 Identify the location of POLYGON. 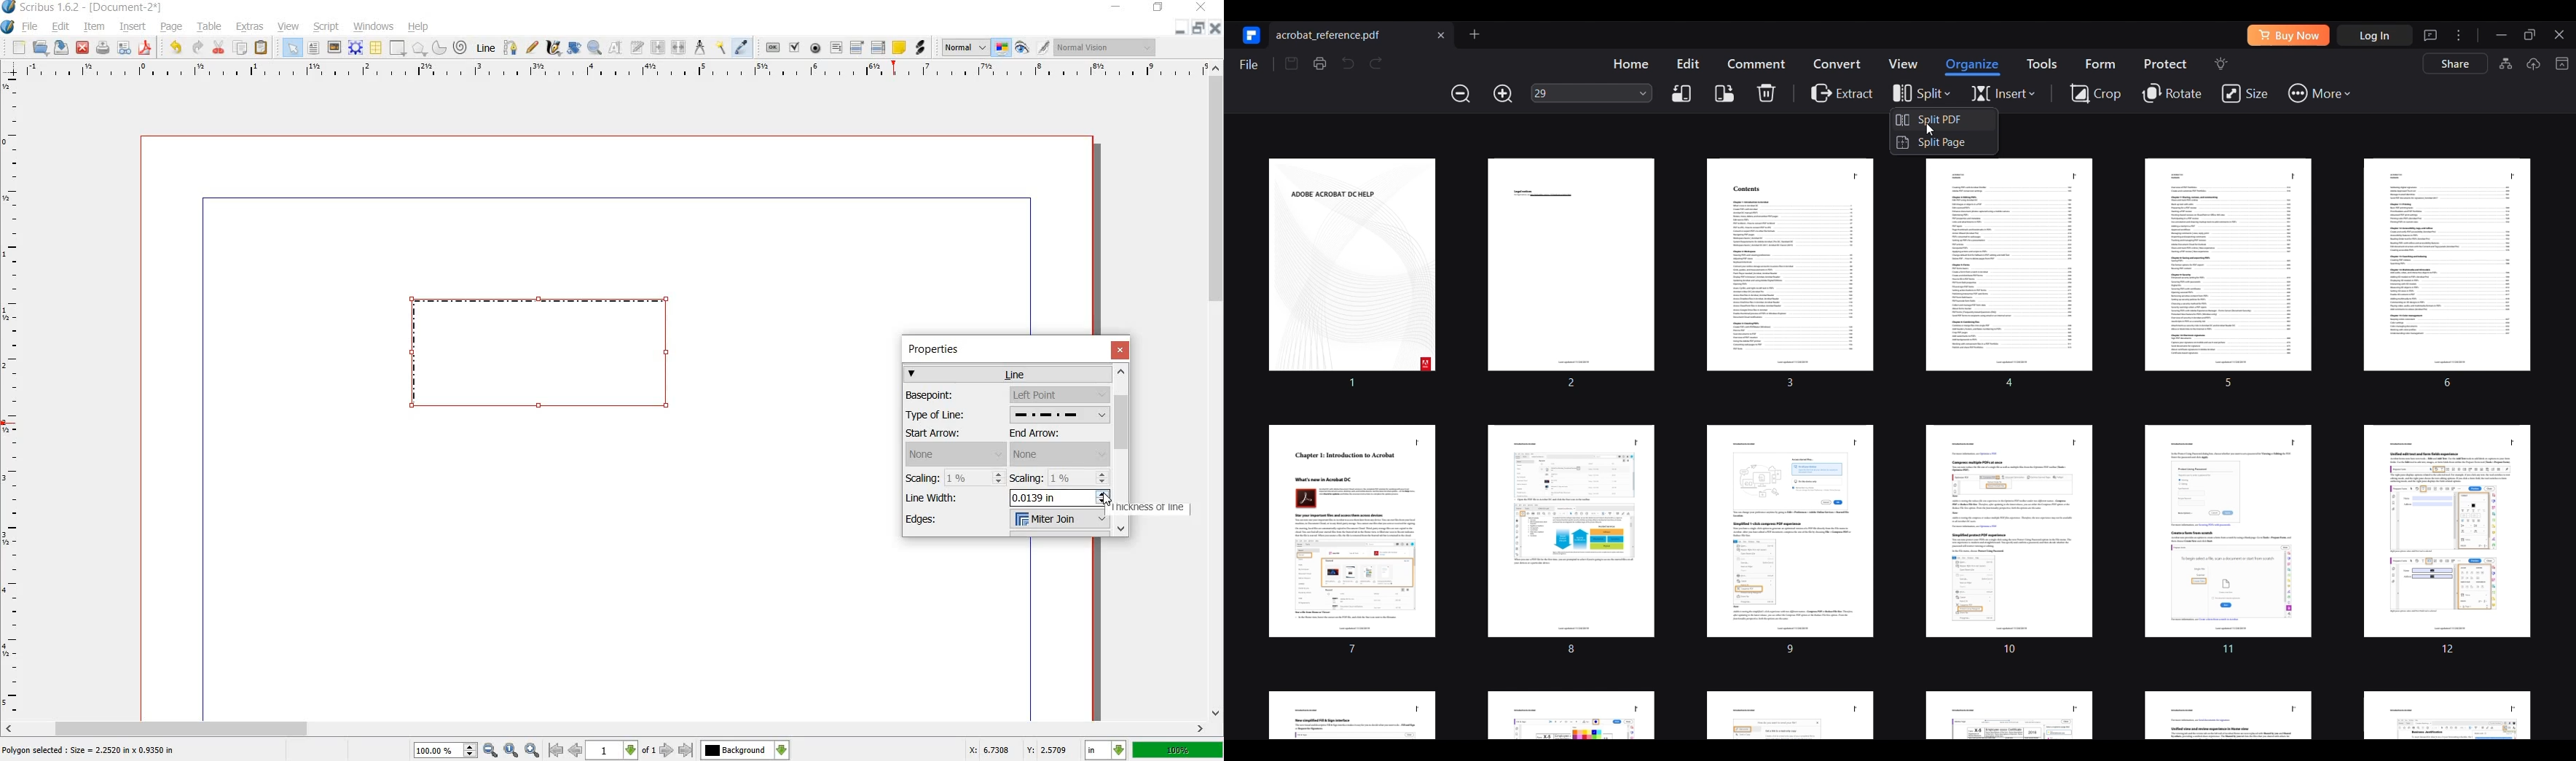
(420, 50).